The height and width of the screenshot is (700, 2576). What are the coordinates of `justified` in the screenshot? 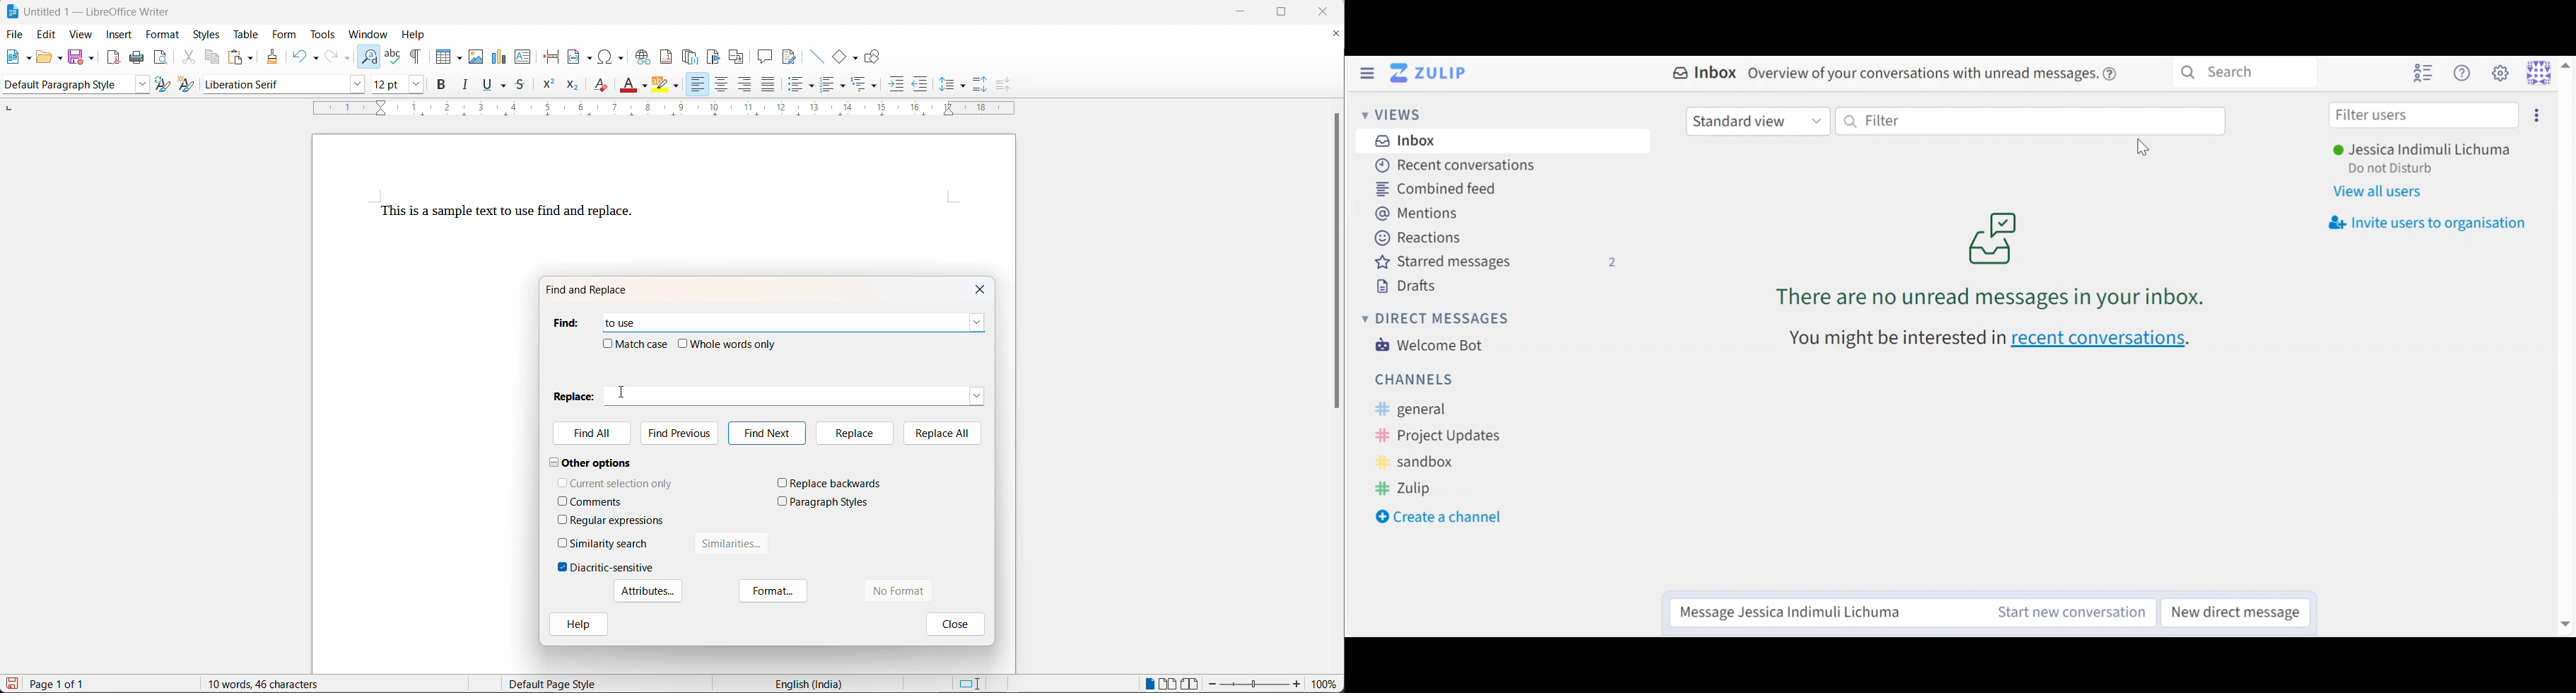 It's located at (768, 86).